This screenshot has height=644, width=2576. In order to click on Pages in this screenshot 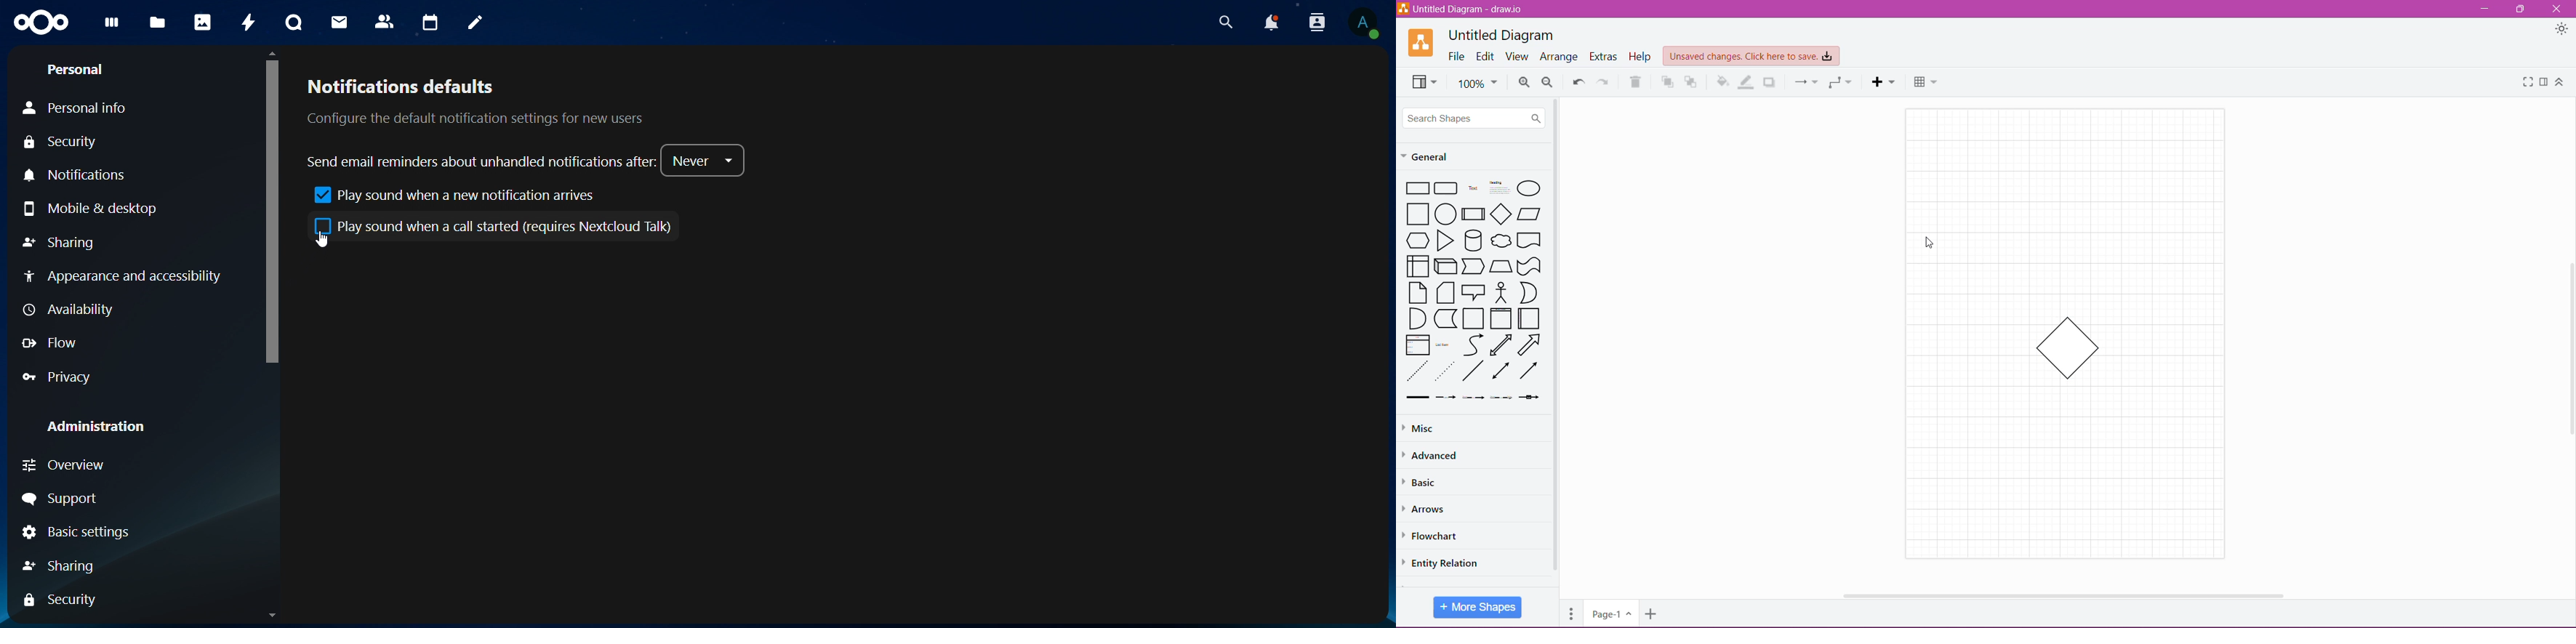, I will do `click(1572, 613)`.